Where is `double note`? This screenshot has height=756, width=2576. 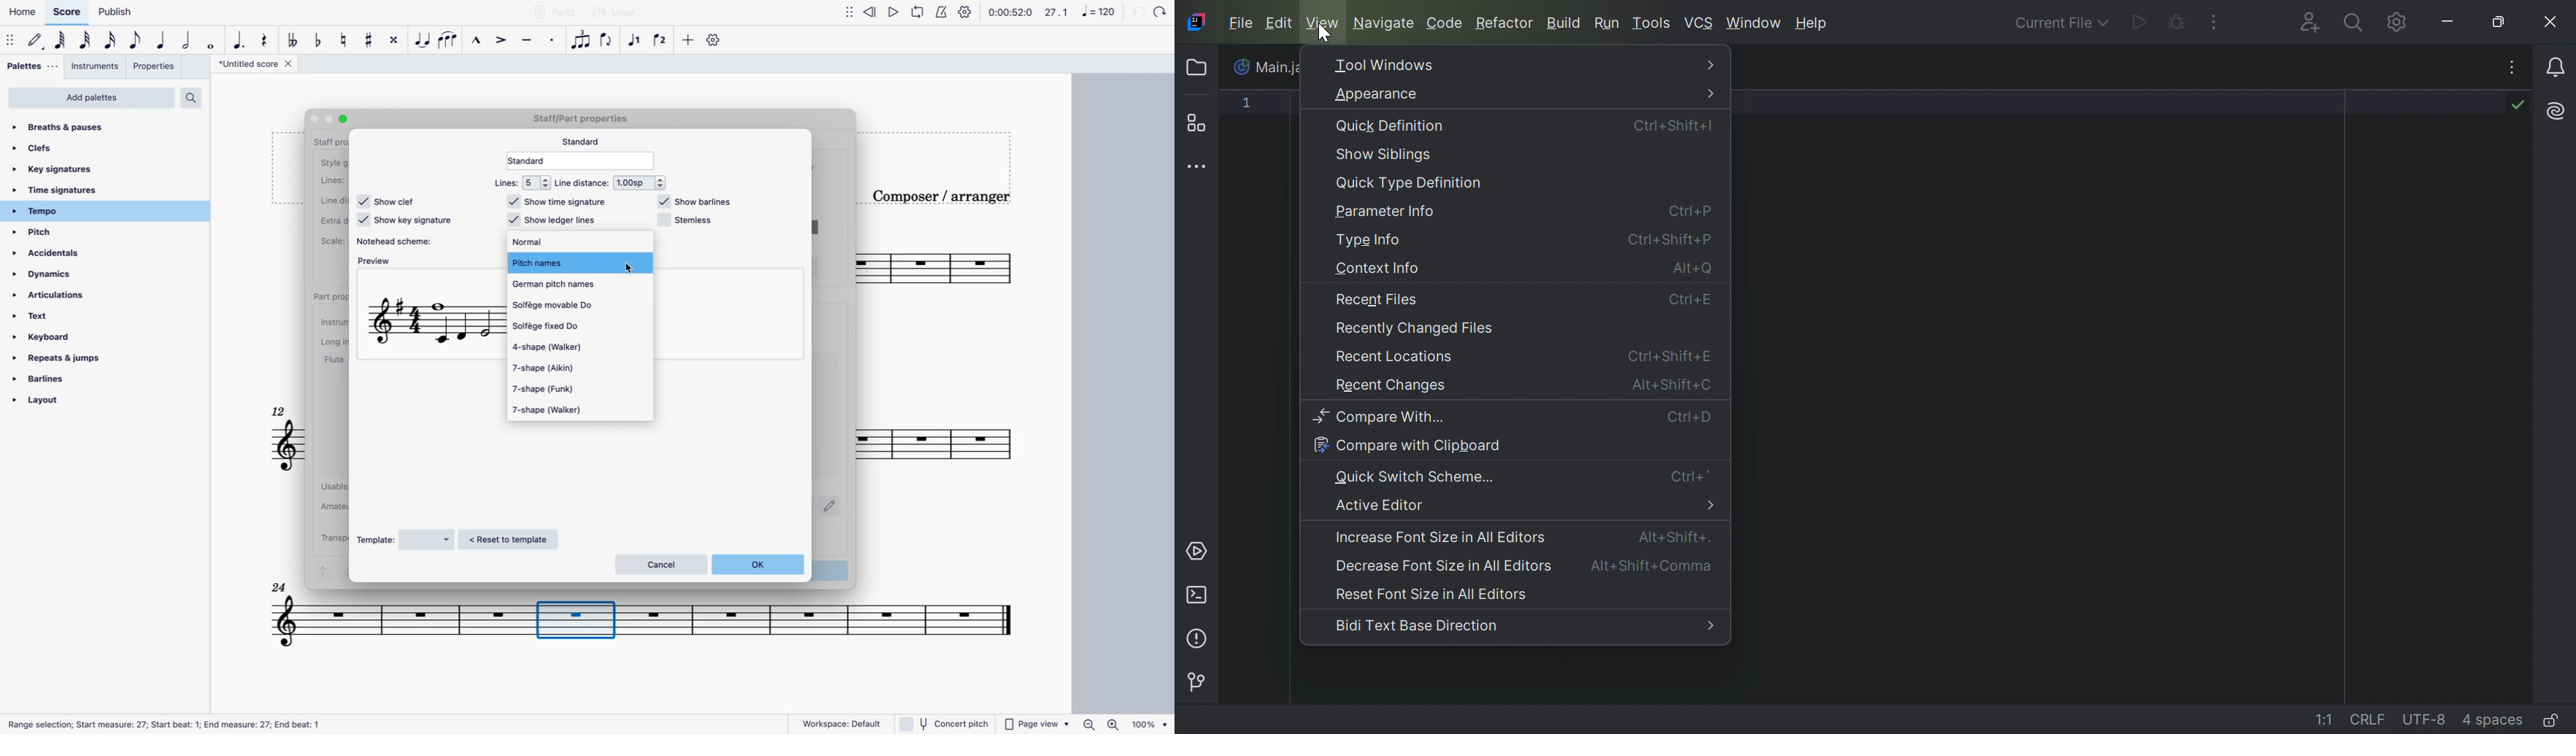 double note is located at coordinates (187, 40).